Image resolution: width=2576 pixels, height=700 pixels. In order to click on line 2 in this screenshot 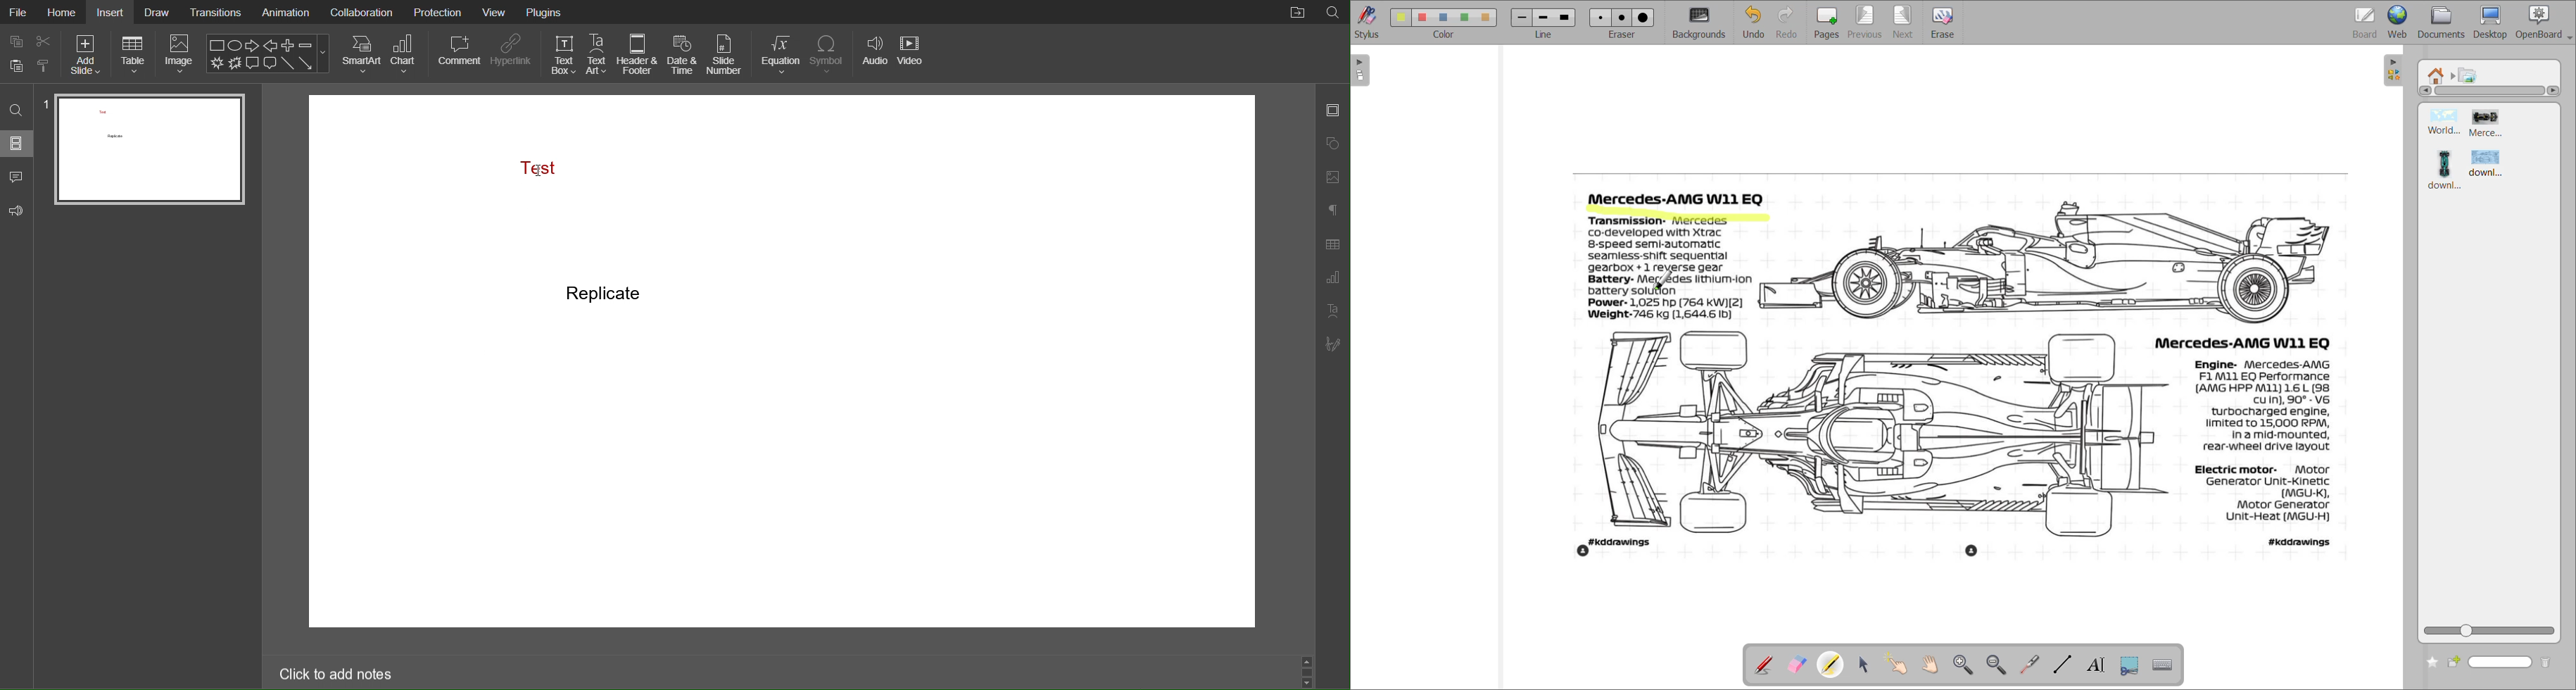, I will do `click(1544, 19)`.